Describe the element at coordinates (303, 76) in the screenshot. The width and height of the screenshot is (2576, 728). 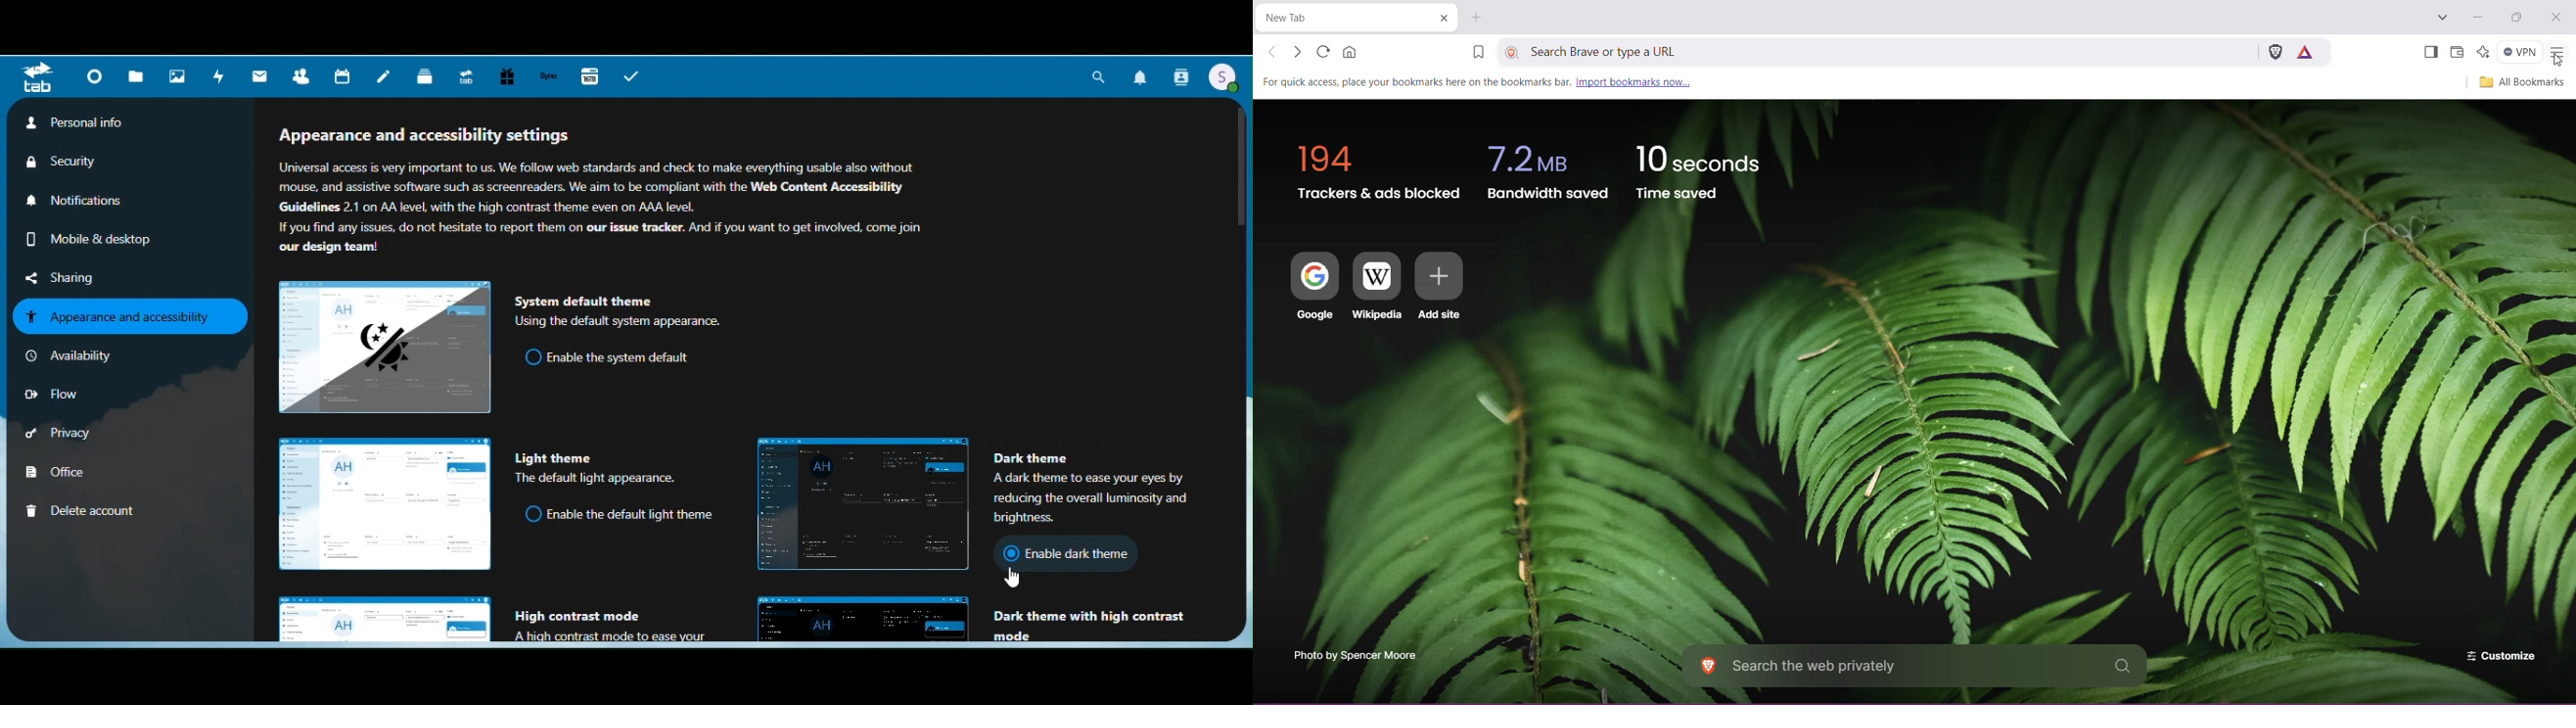
I see `Contacts` at that location.